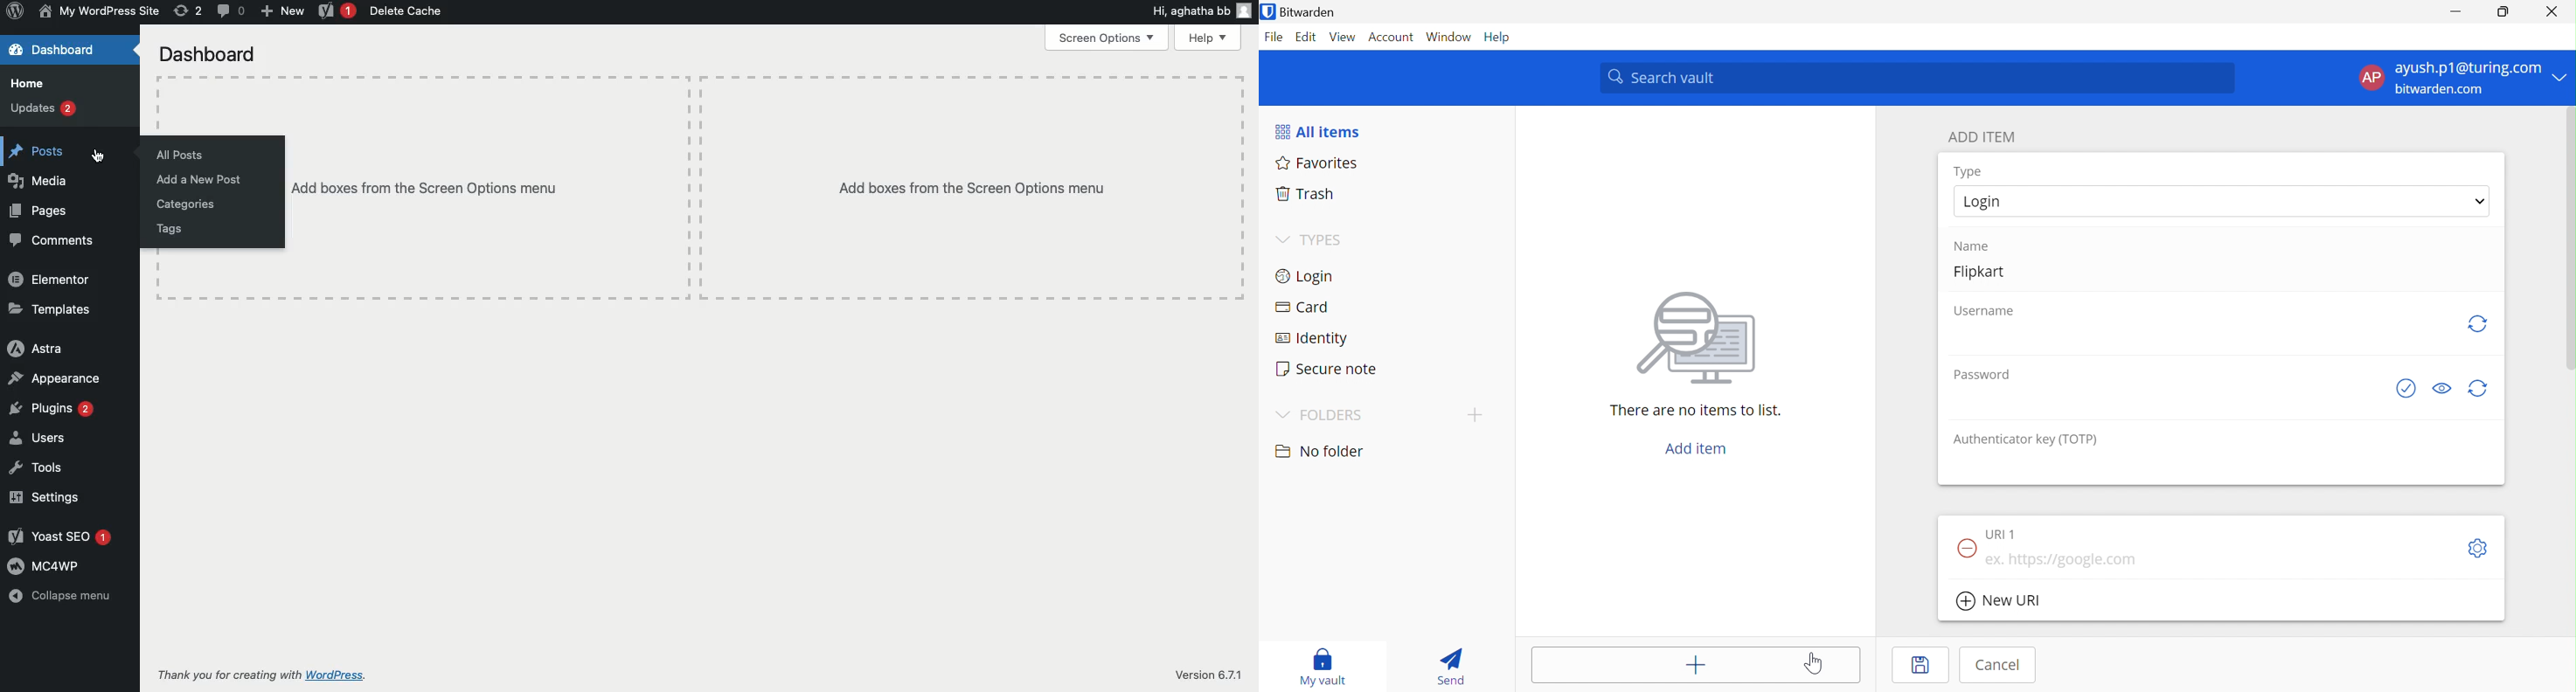 This screenshot has height=700, width=2576. I want to click on Minimize, so click(2453, 11).